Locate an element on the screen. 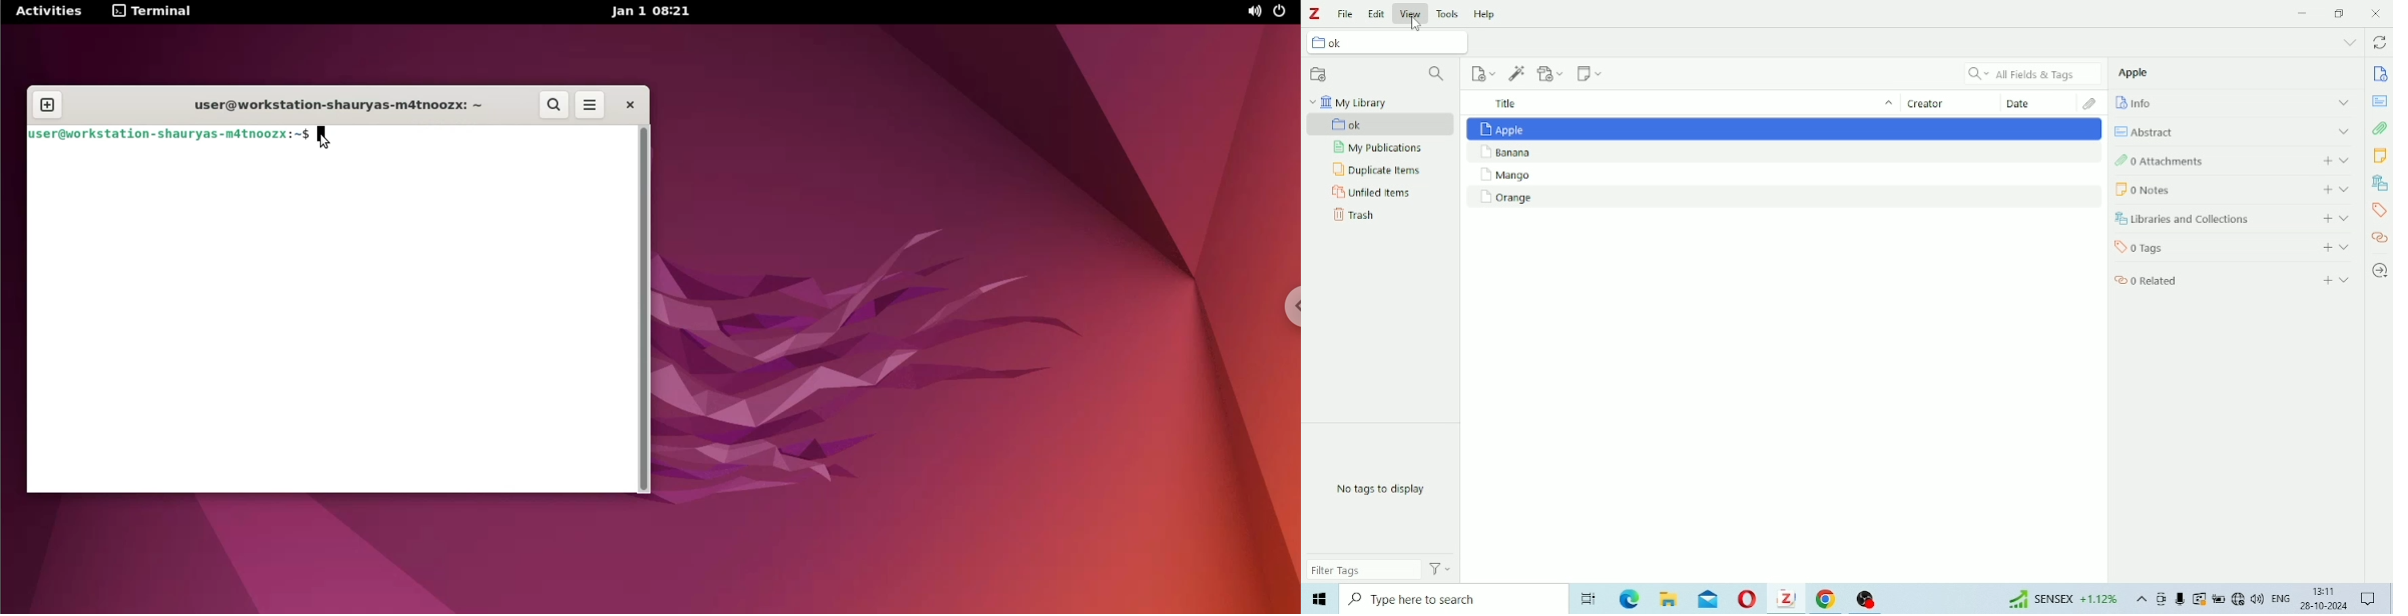  Add items by identifier is located at coordinates (1517, 73).